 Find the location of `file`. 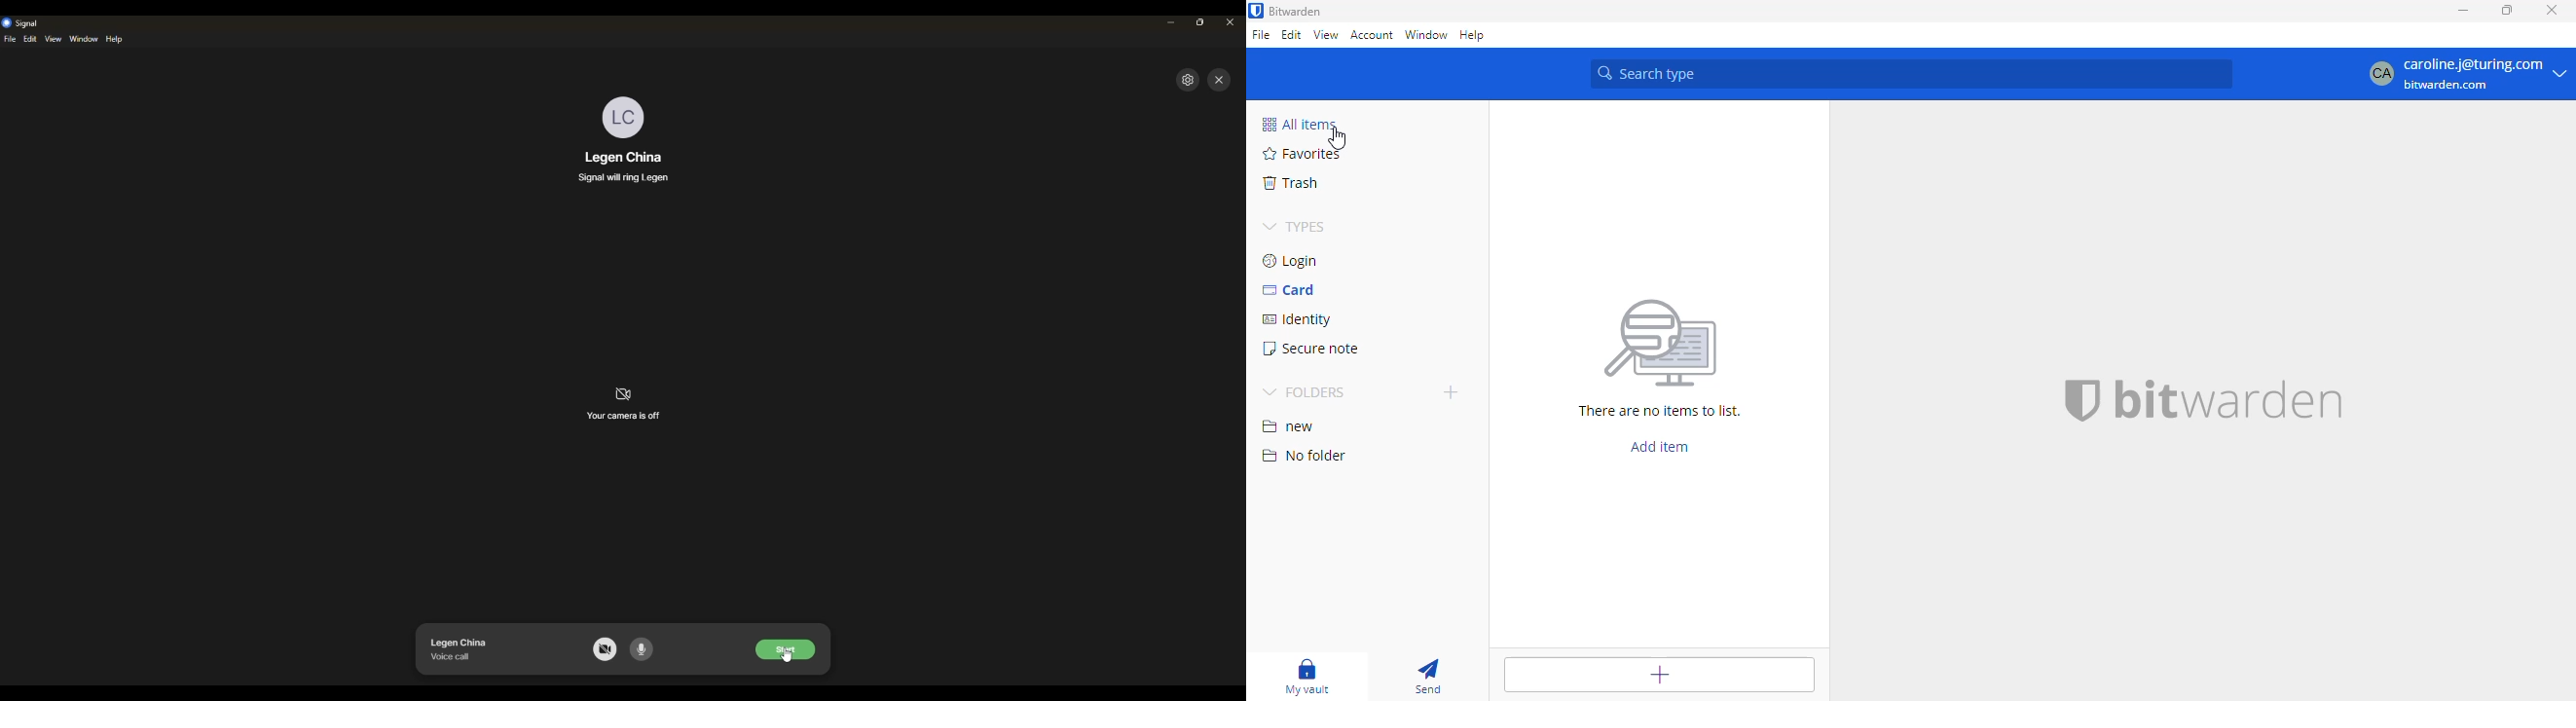

file is located at coordinates (1261, 34).